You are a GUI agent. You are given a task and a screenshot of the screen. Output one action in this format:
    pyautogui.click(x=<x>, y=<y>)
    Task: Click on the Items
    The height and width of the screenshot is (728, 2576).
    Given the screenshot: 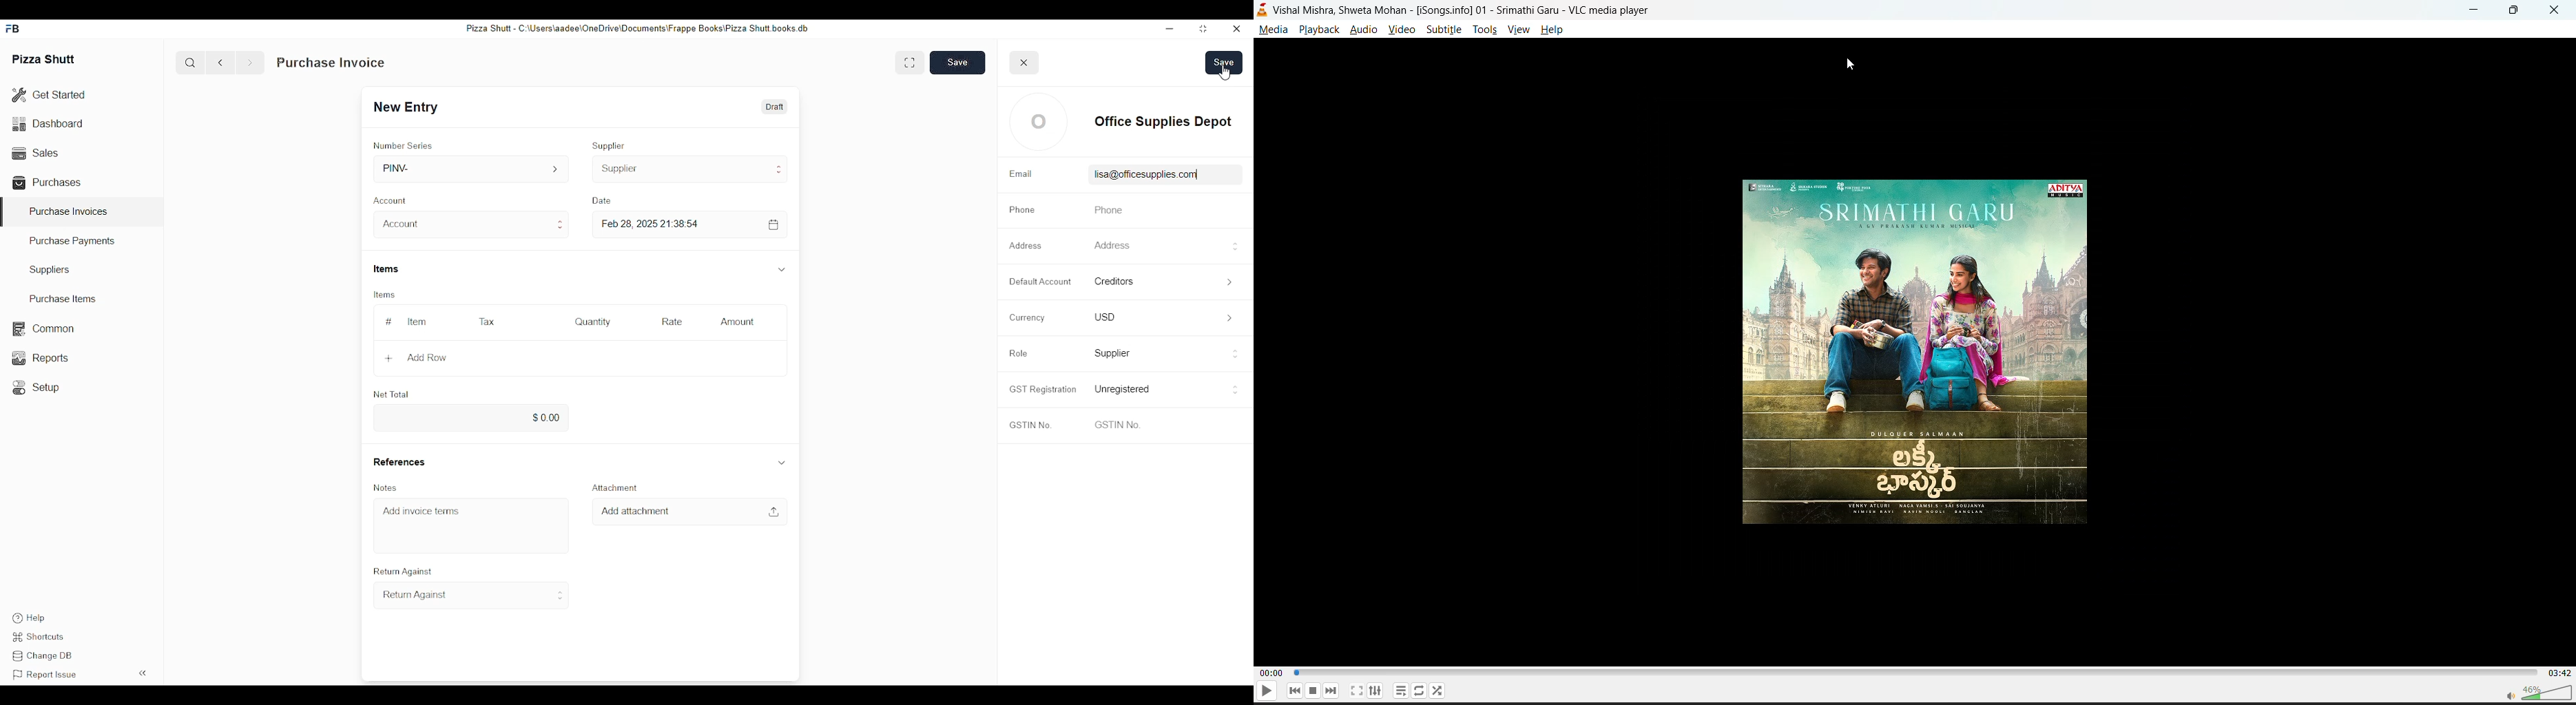 What is the action you would take?
    pyautogui.click(x=383, y=295)
    